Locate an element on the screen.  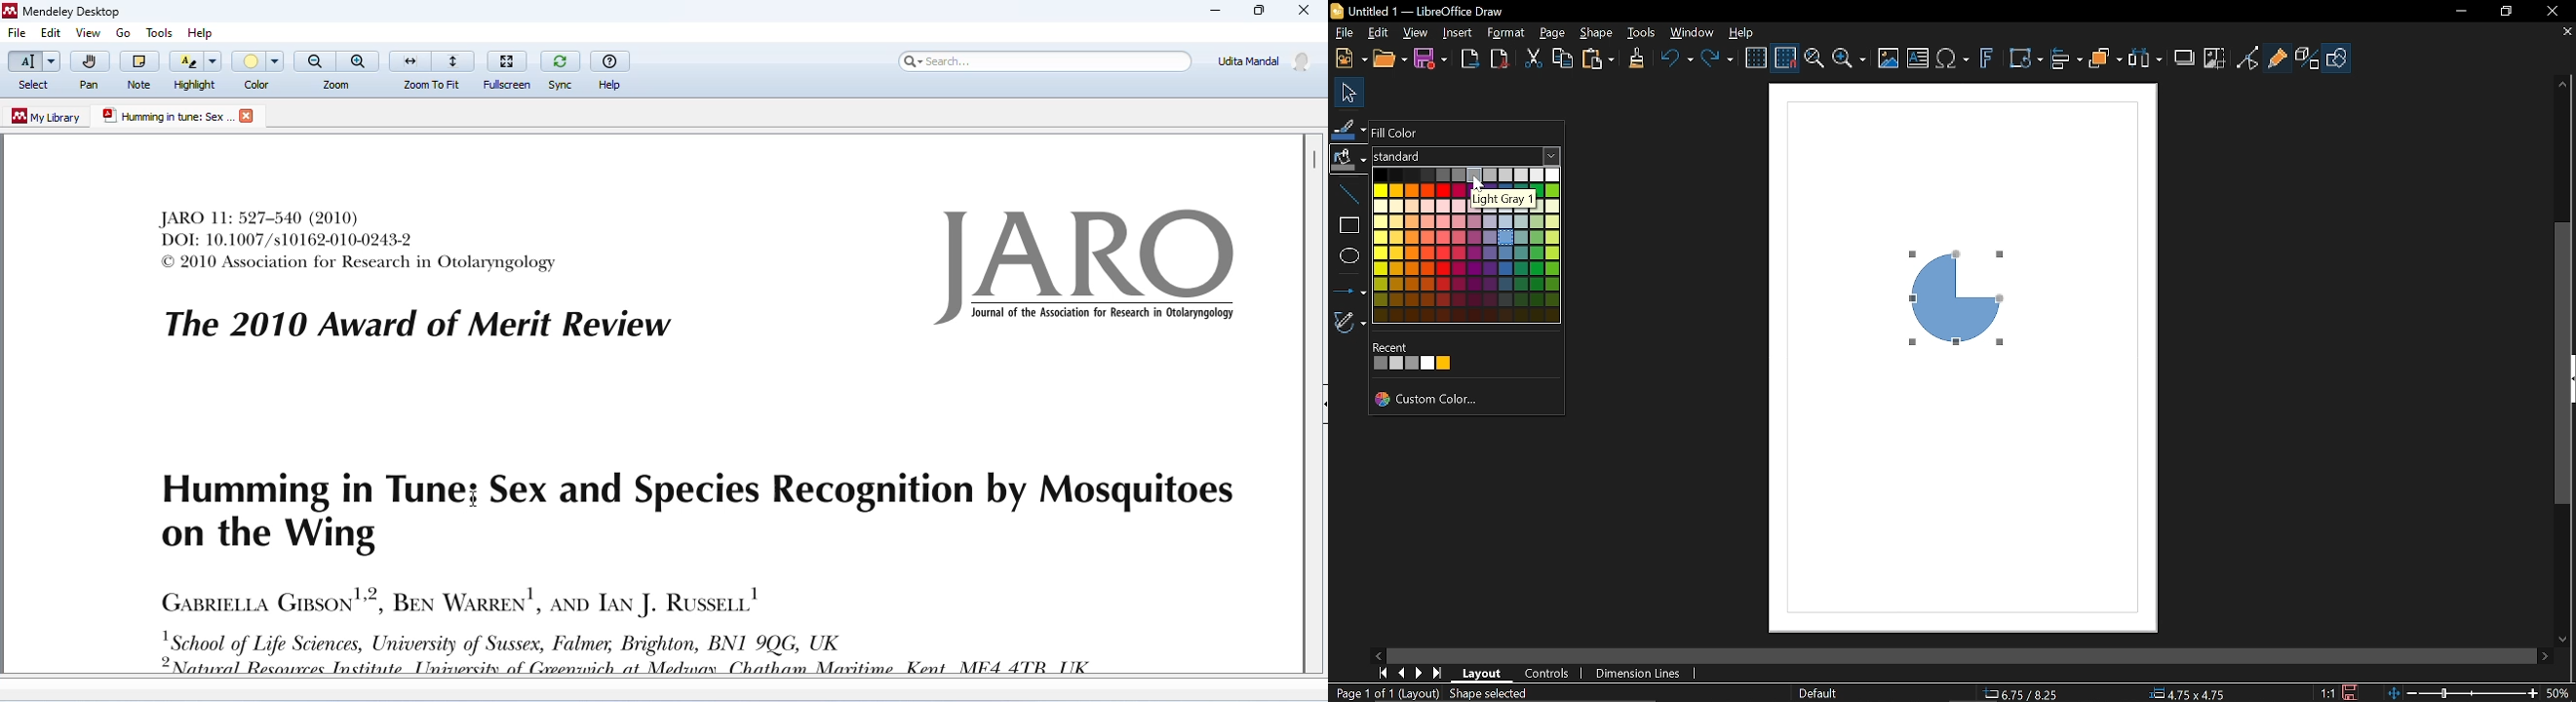
1:1 (Scaling factor of the document) is located at coordinates (2340, 692).